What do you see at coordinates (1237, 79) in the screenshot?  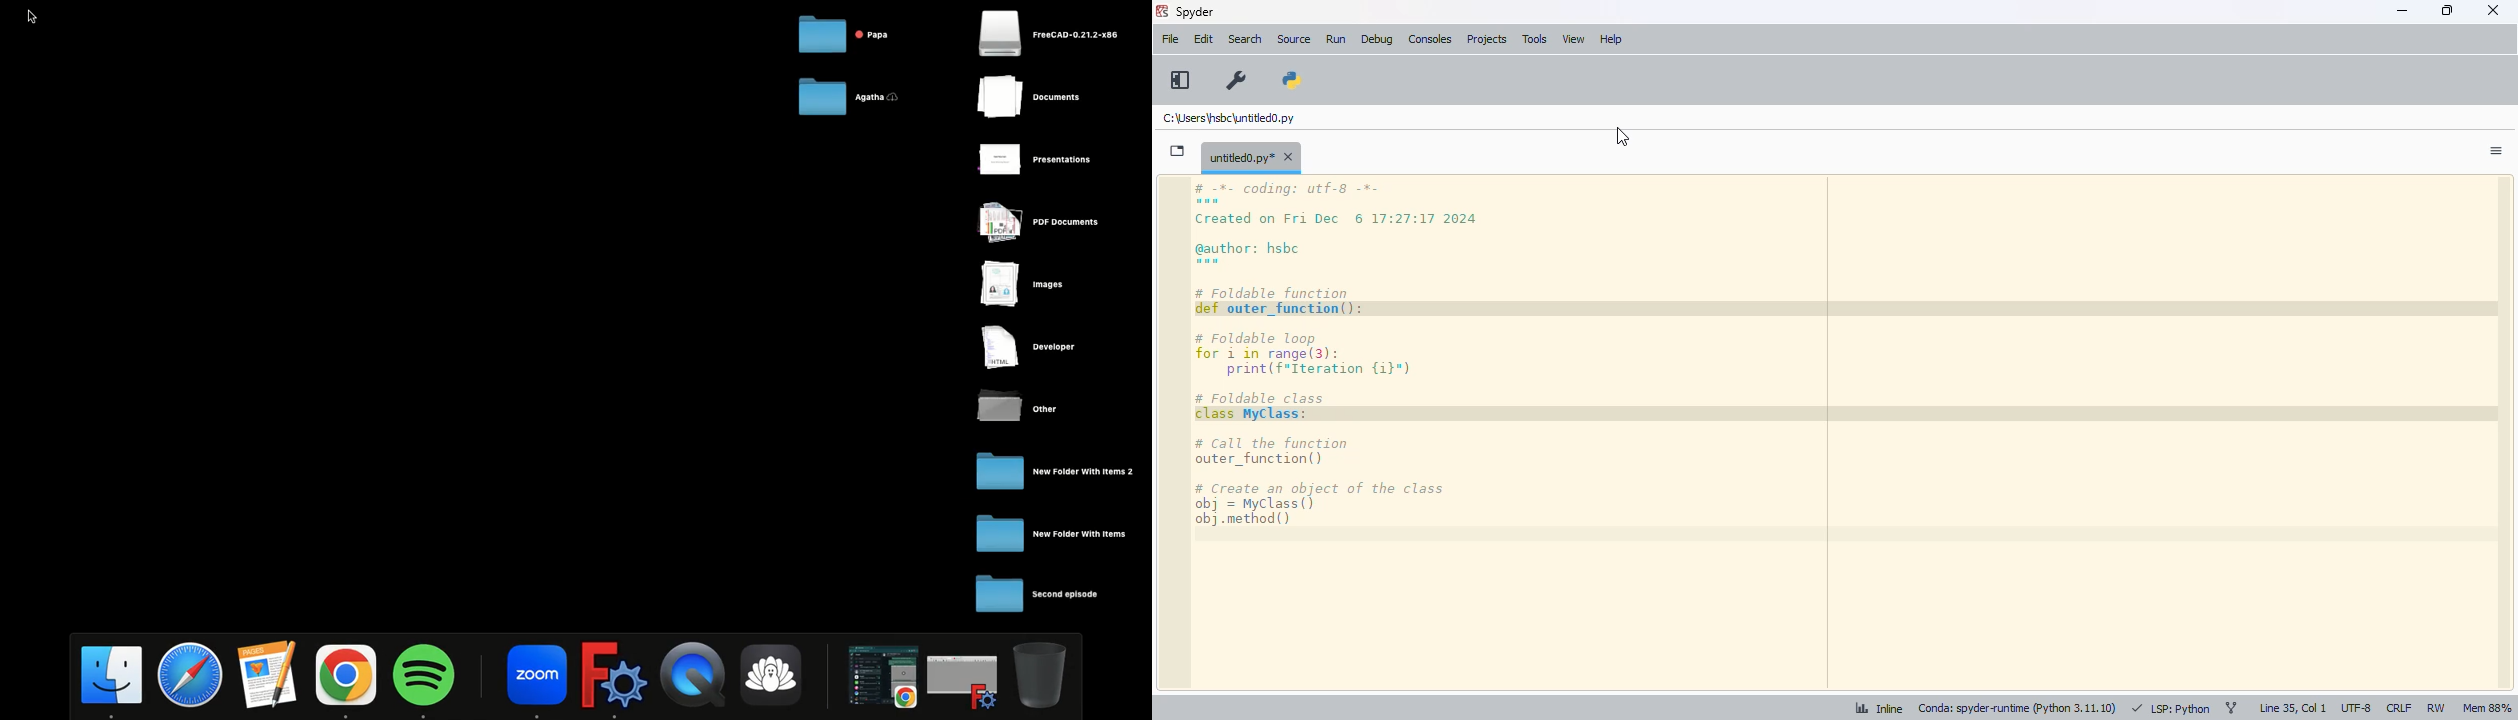 I see `preferences` at bounding box center [1237, 79].